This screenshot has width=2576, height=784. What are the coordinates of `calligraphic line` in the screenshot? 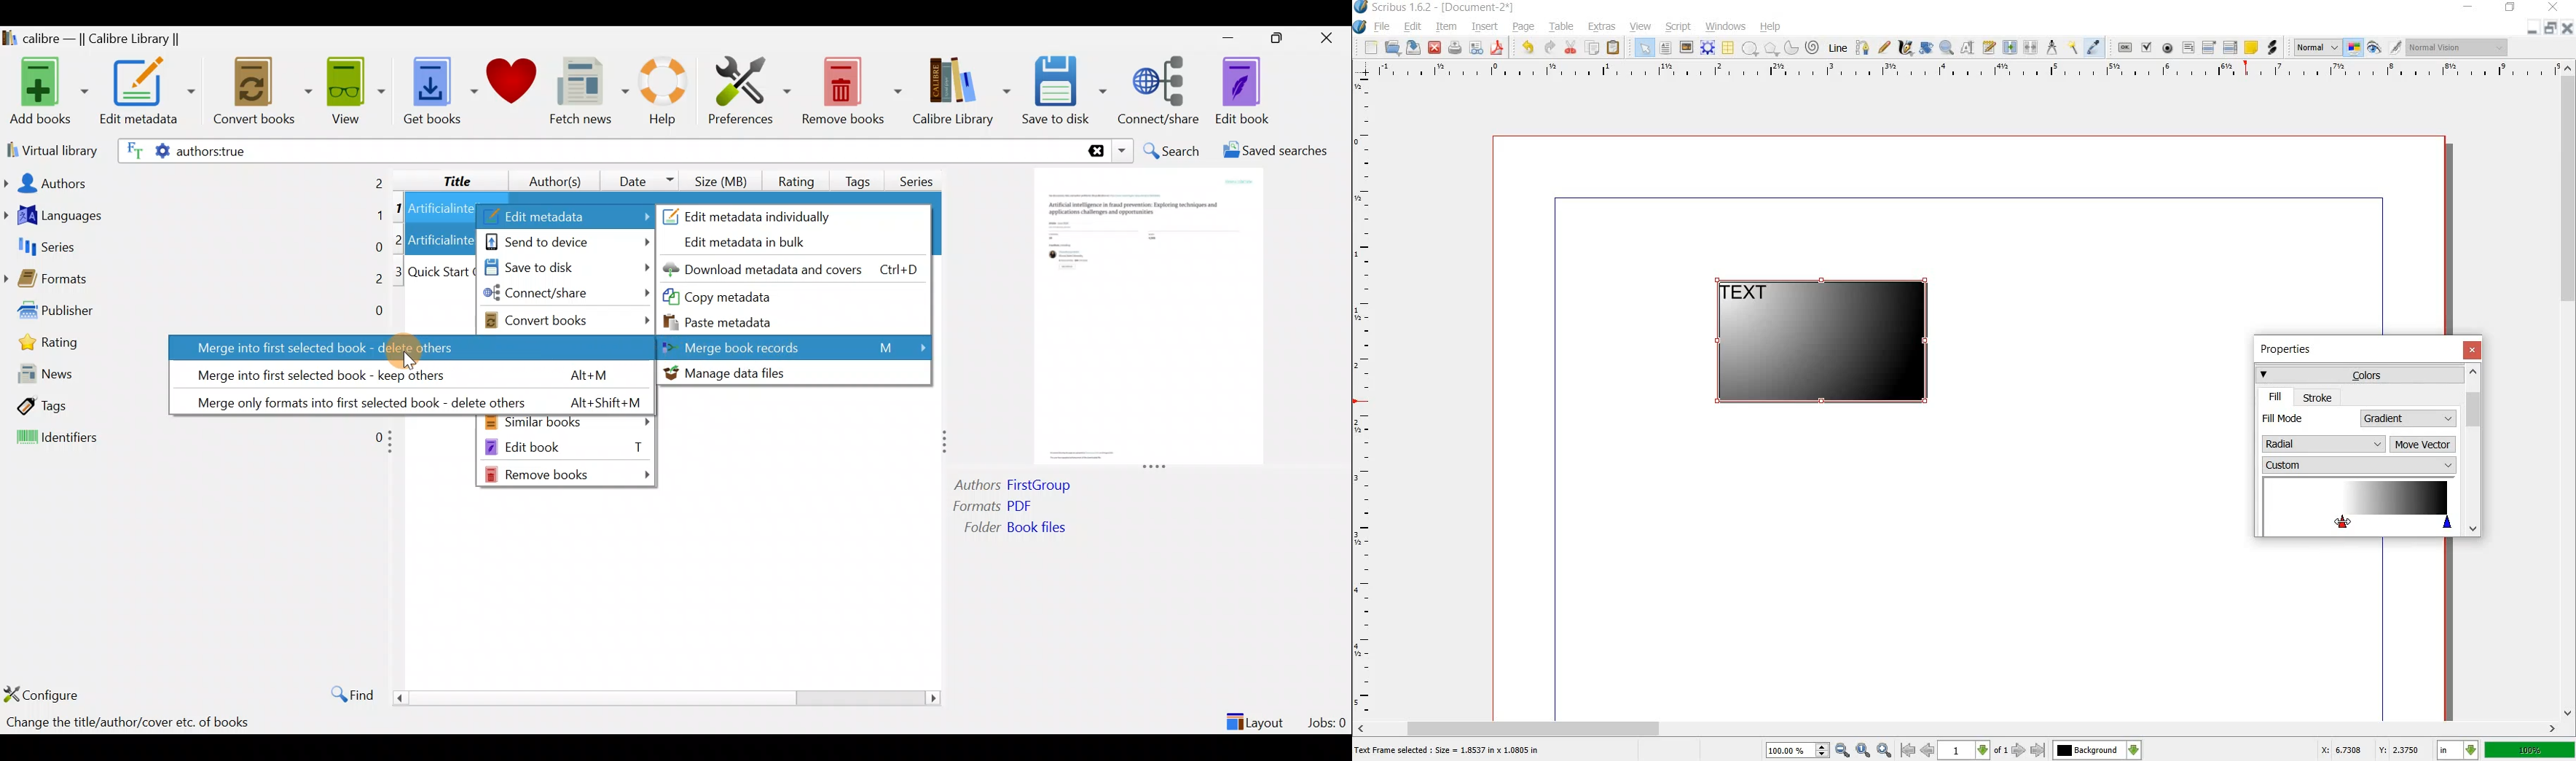 It's located at (1905, 47).